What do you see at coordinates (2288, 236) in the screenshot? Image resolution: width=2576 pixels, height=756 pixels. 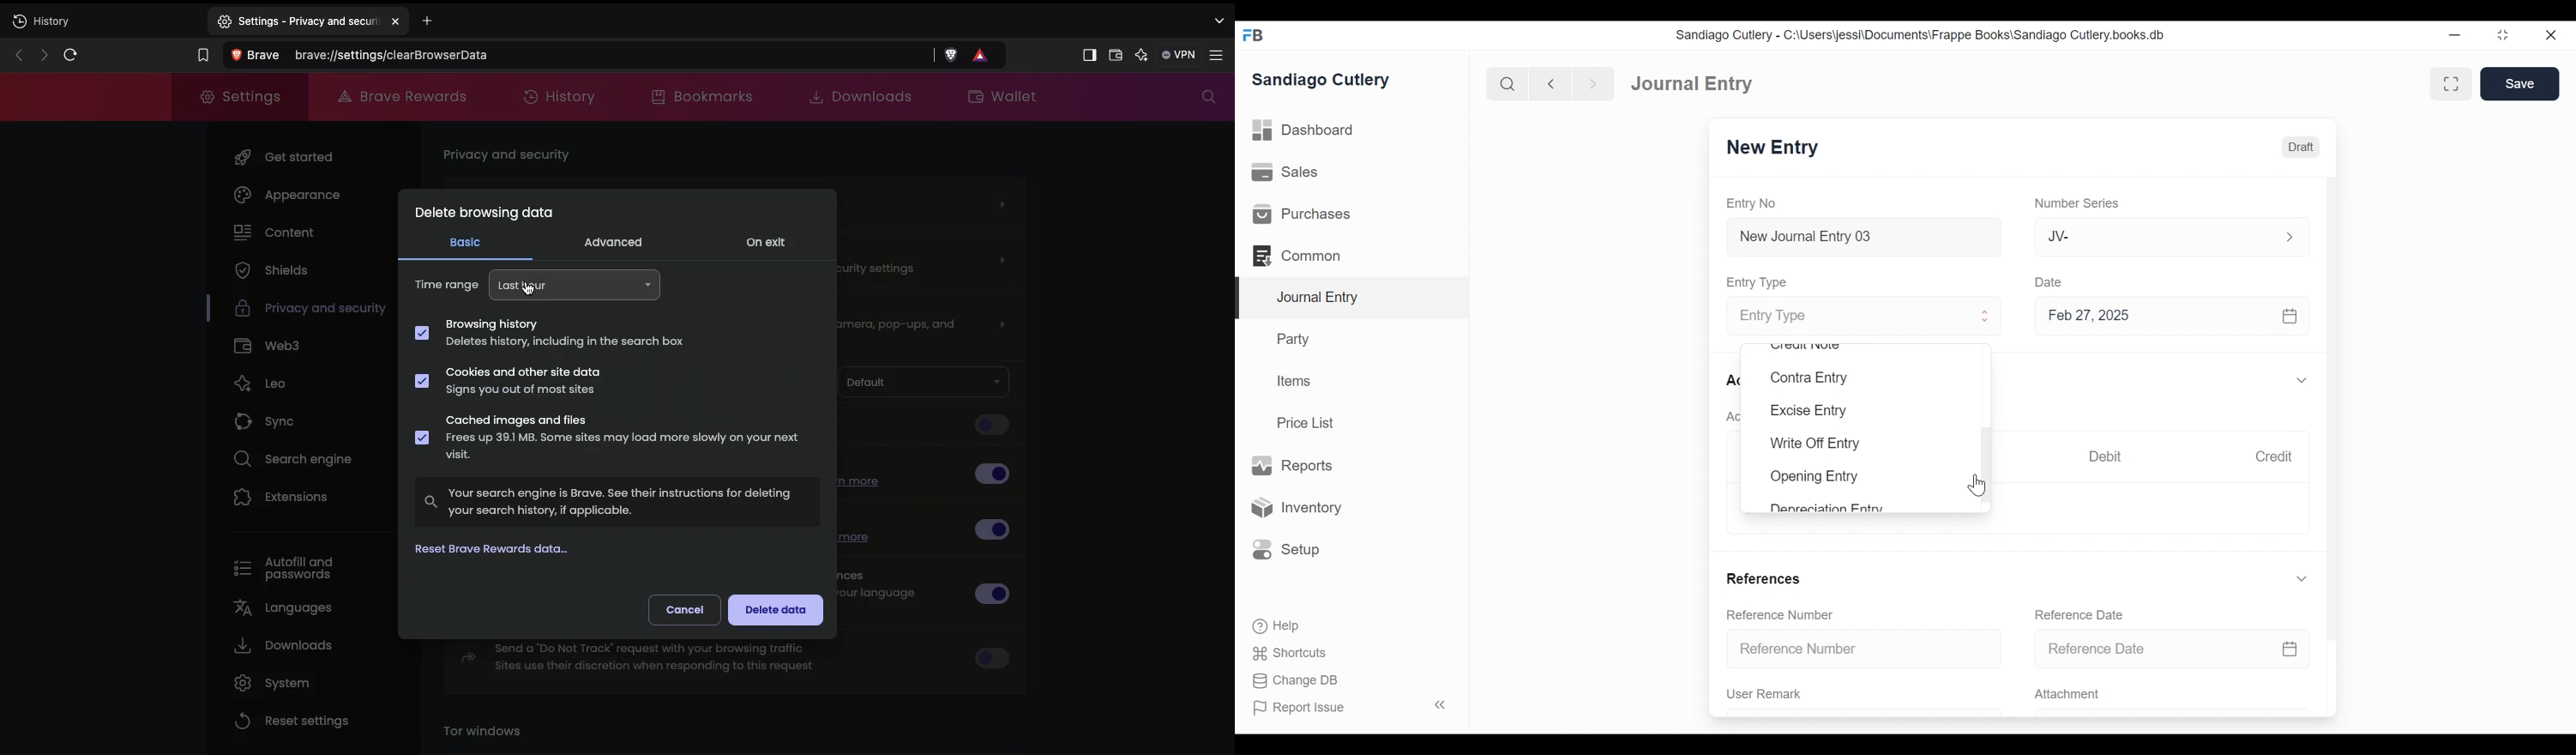 I see `Expand` at bounding box center [2288, 236].